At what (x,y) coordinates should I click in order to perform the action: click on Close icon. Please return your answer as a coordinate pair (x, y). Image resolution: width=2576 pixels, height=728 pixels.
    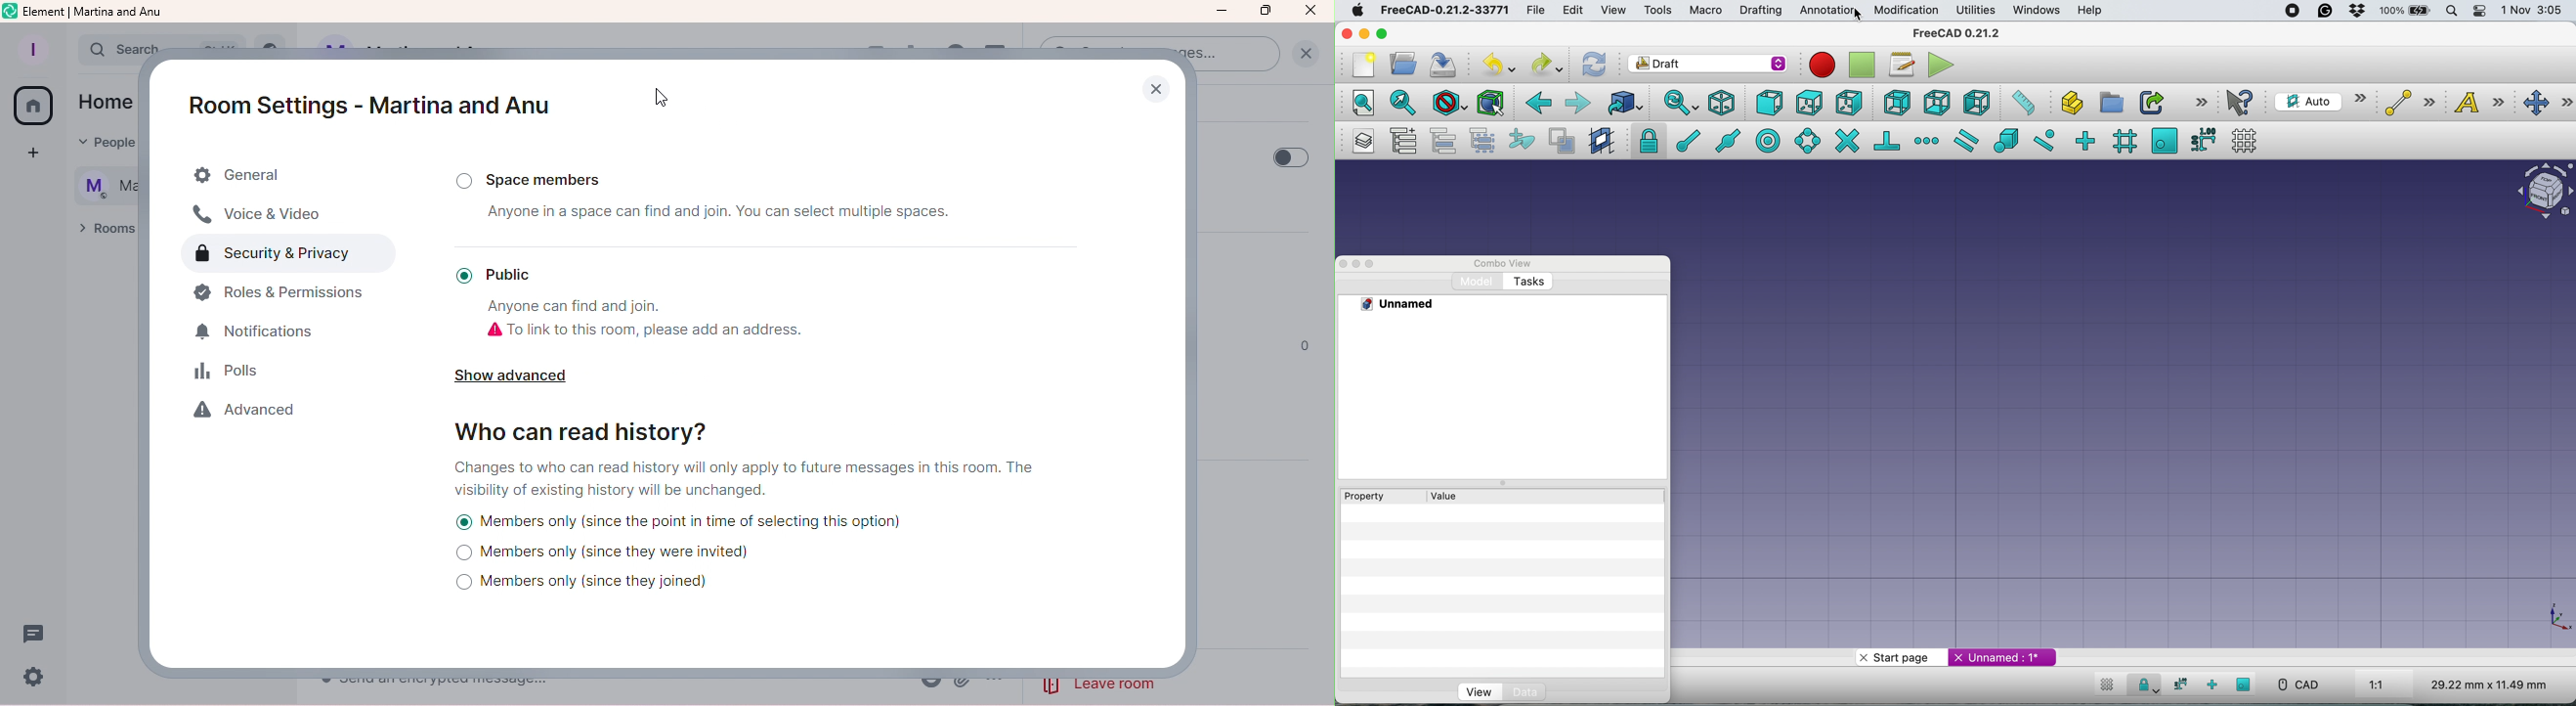
    Looking at the image, I should click on (1310, 12).